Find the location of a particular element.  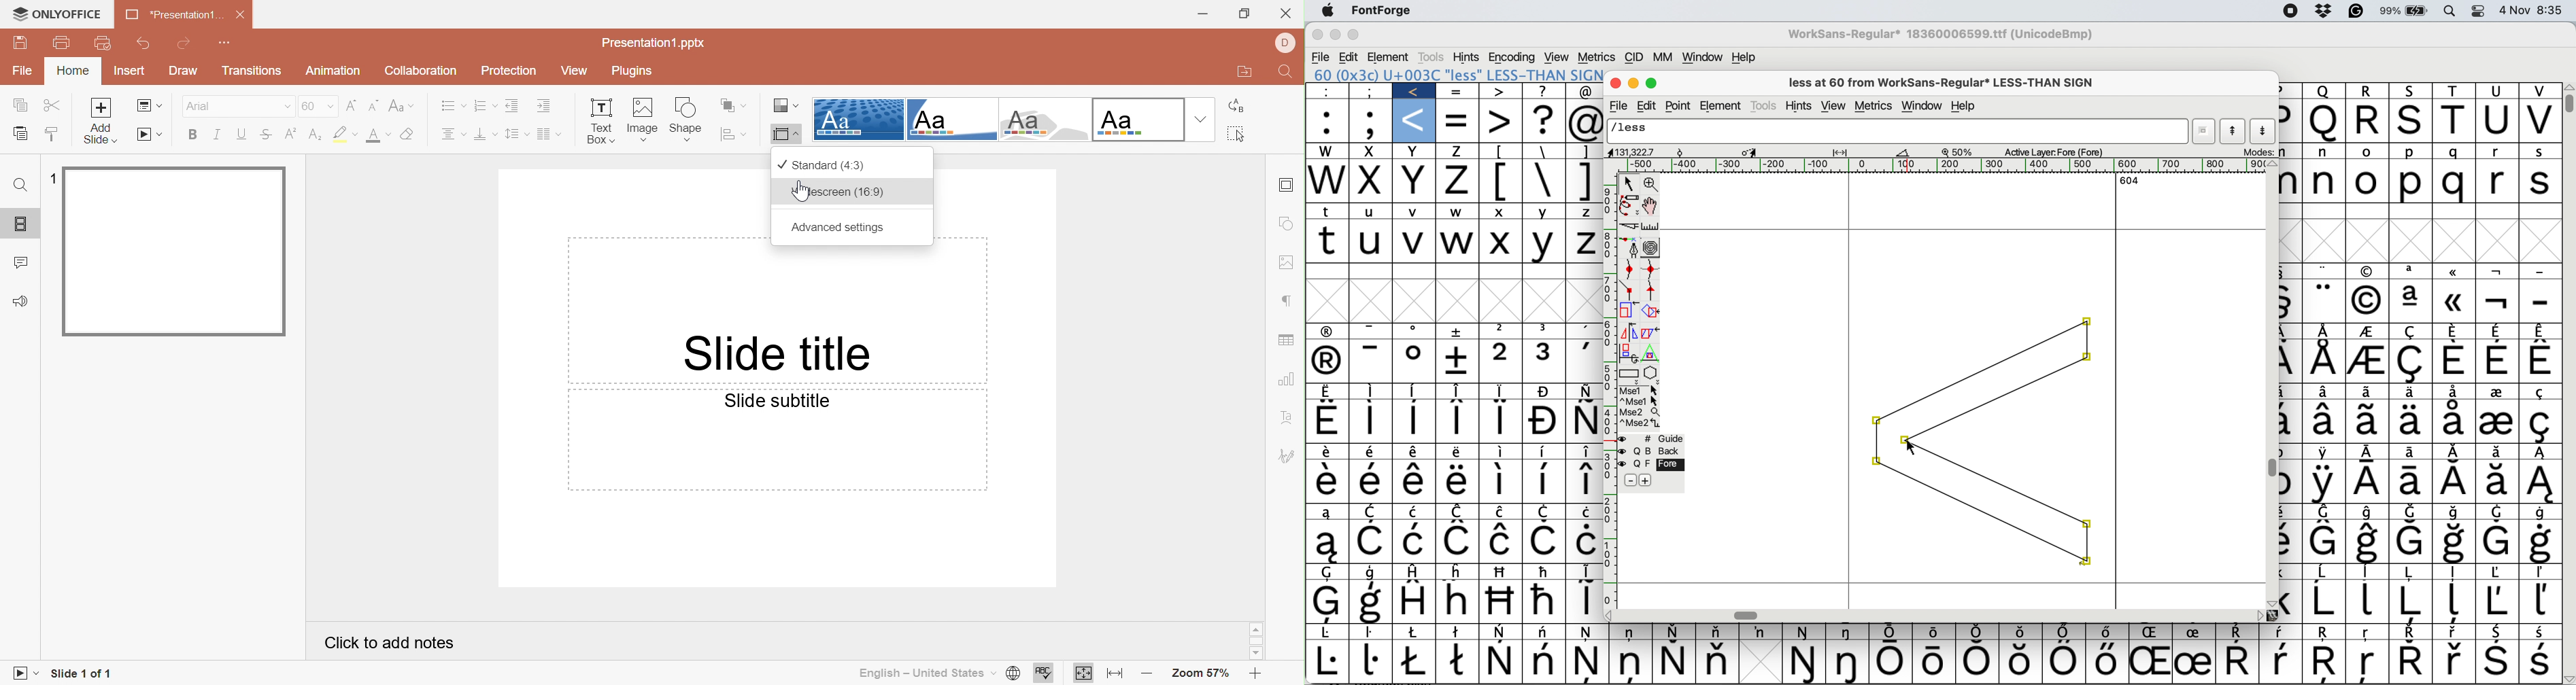

Bullets is located at coordinates (450, 104).